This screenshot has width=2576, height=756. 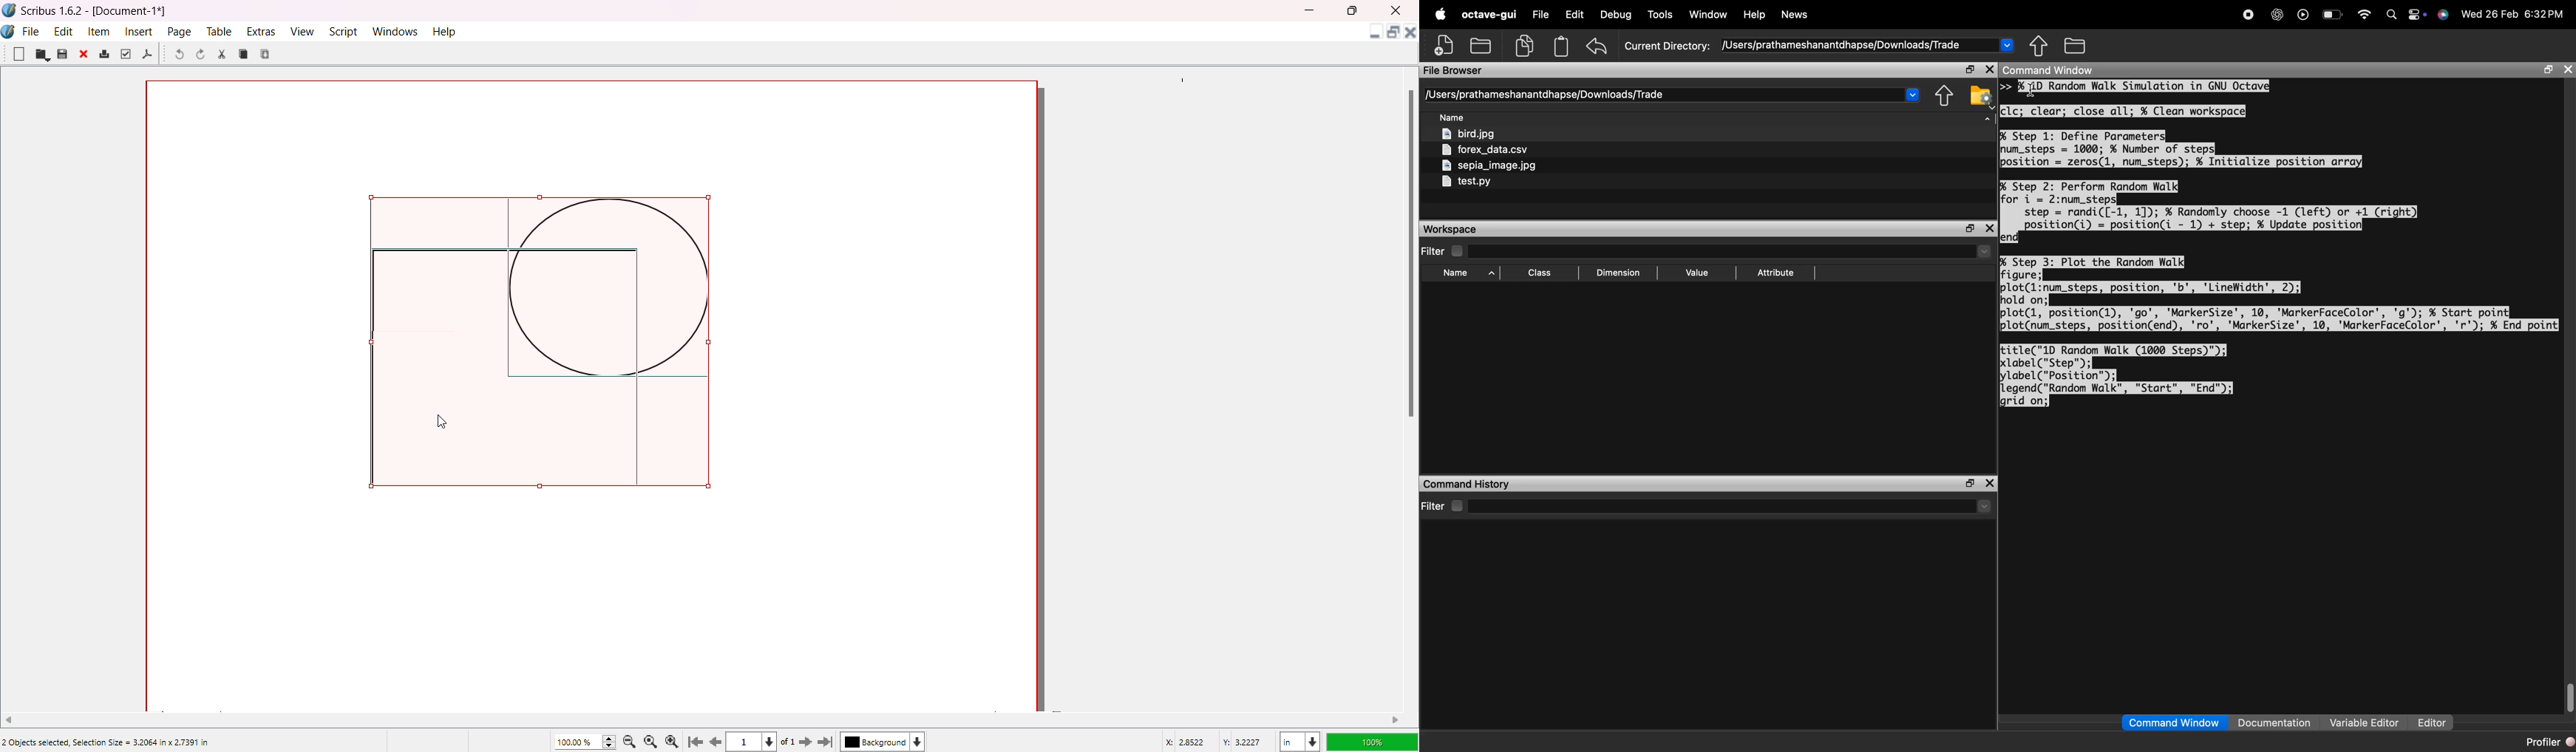 What do you see at coordinates (1392, 35) in the screenshot?
I see `Maximize Document` at bounding box center [1392, 35].